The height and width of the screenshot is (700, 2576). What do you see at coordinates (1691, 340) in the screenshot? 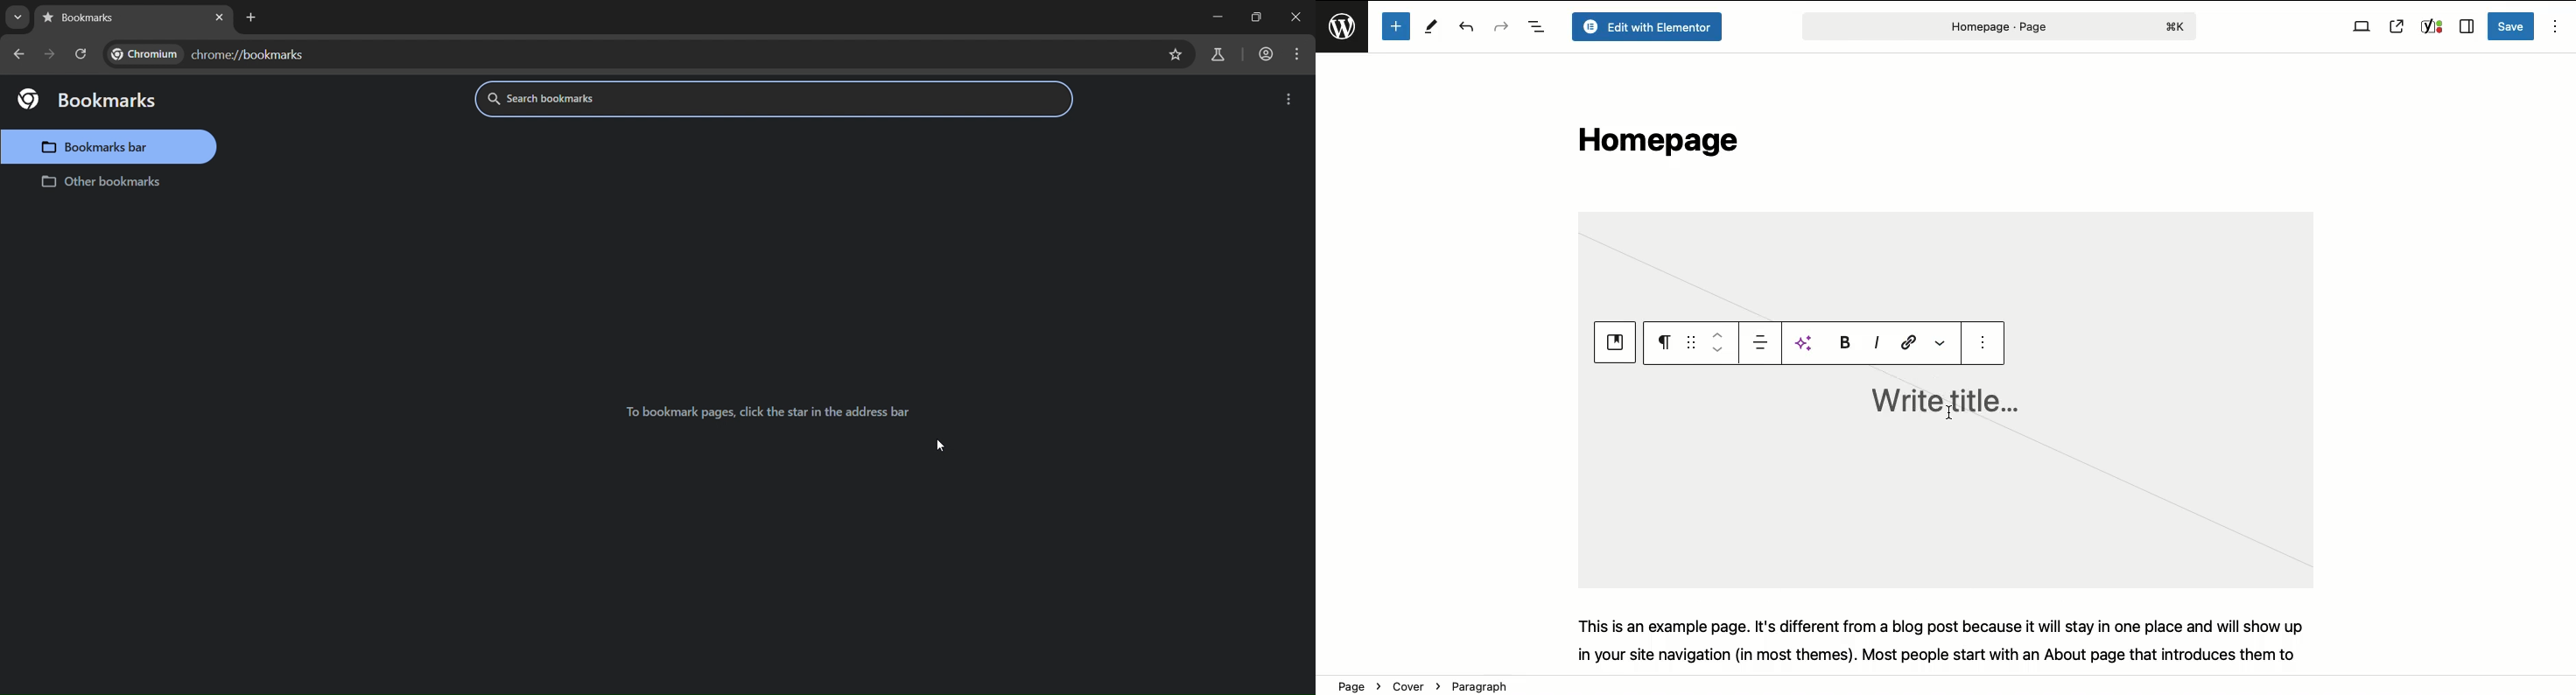
I see `Drag` at bounding box center [1691, 340].